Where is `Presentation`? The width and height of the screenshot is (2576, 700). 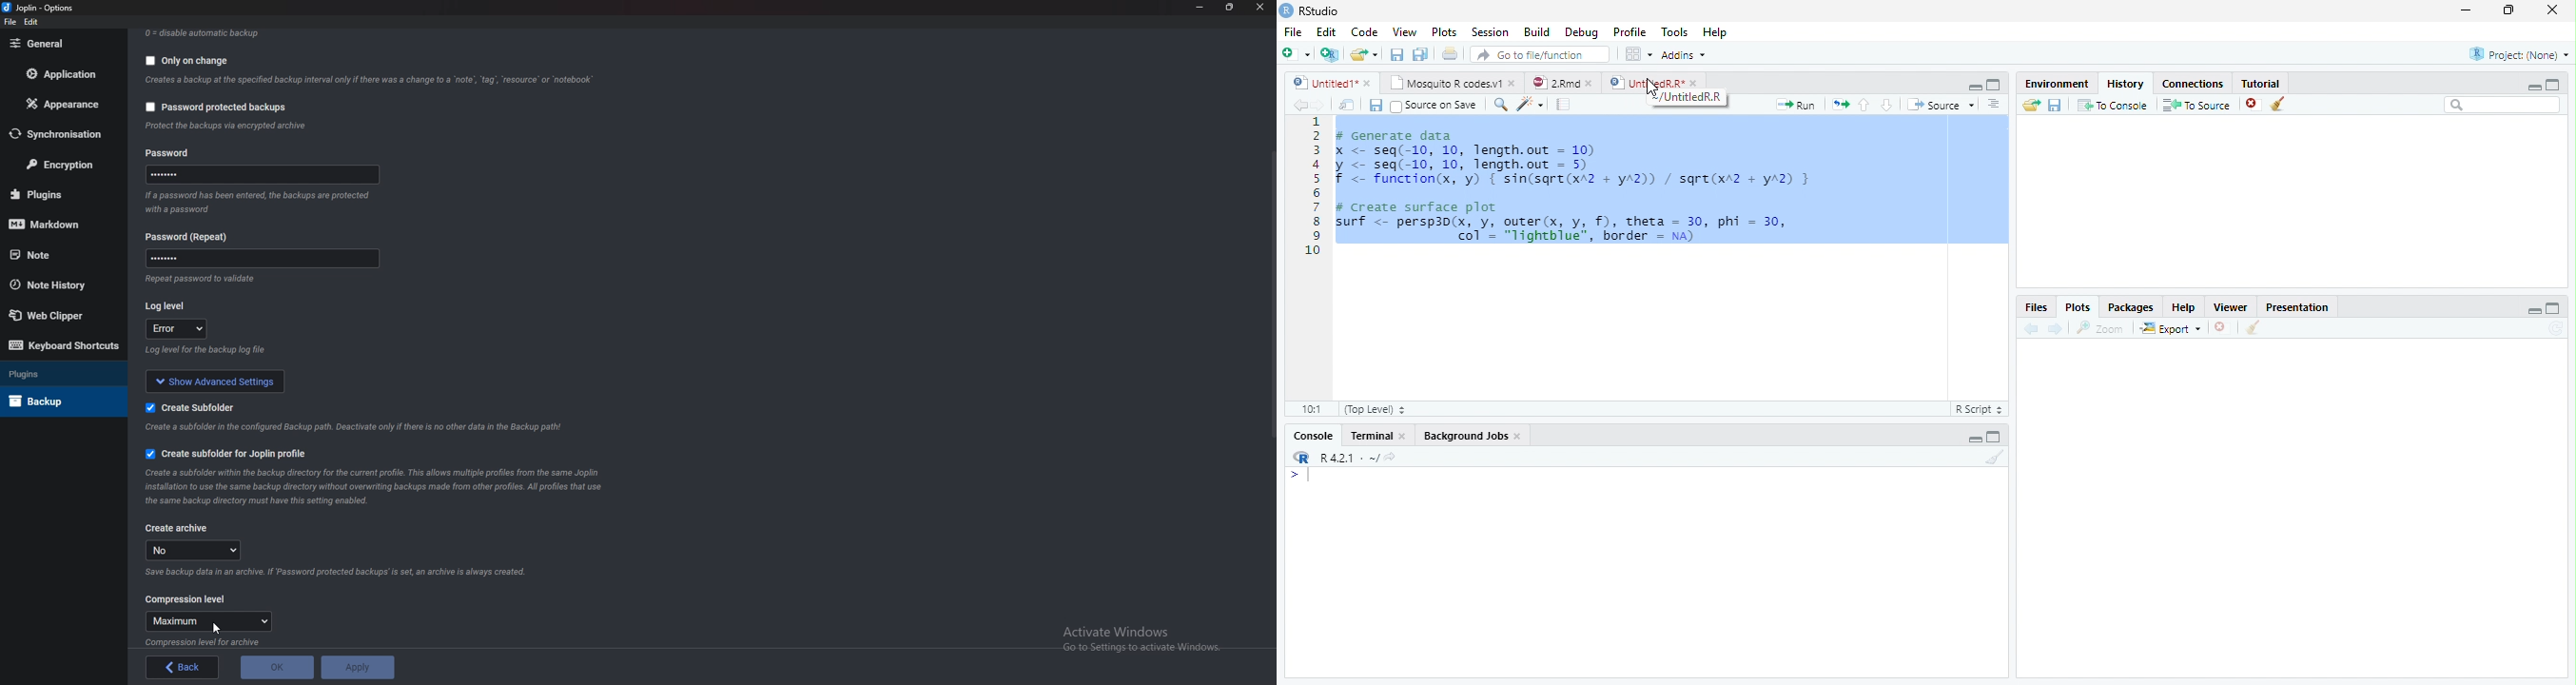 Presentation is located at coordinates (2297, 306).